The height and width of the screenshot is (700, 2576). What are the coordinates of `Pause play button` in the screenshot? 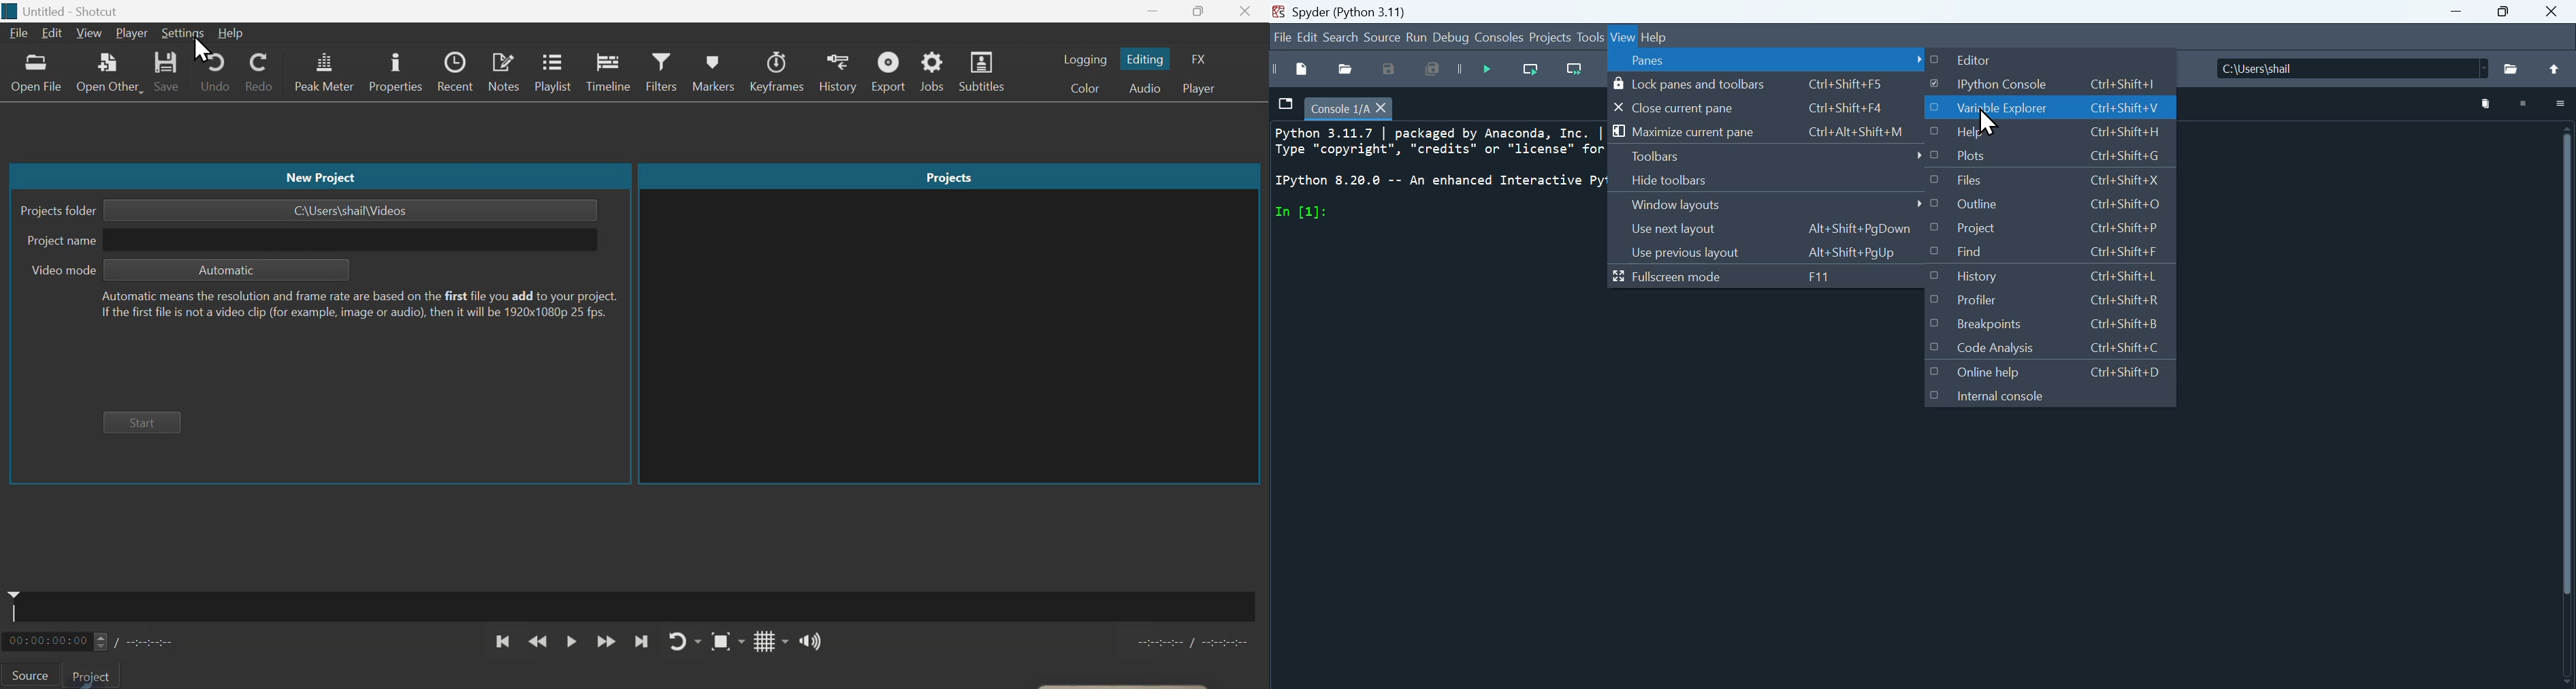 It's located at (573, 643).